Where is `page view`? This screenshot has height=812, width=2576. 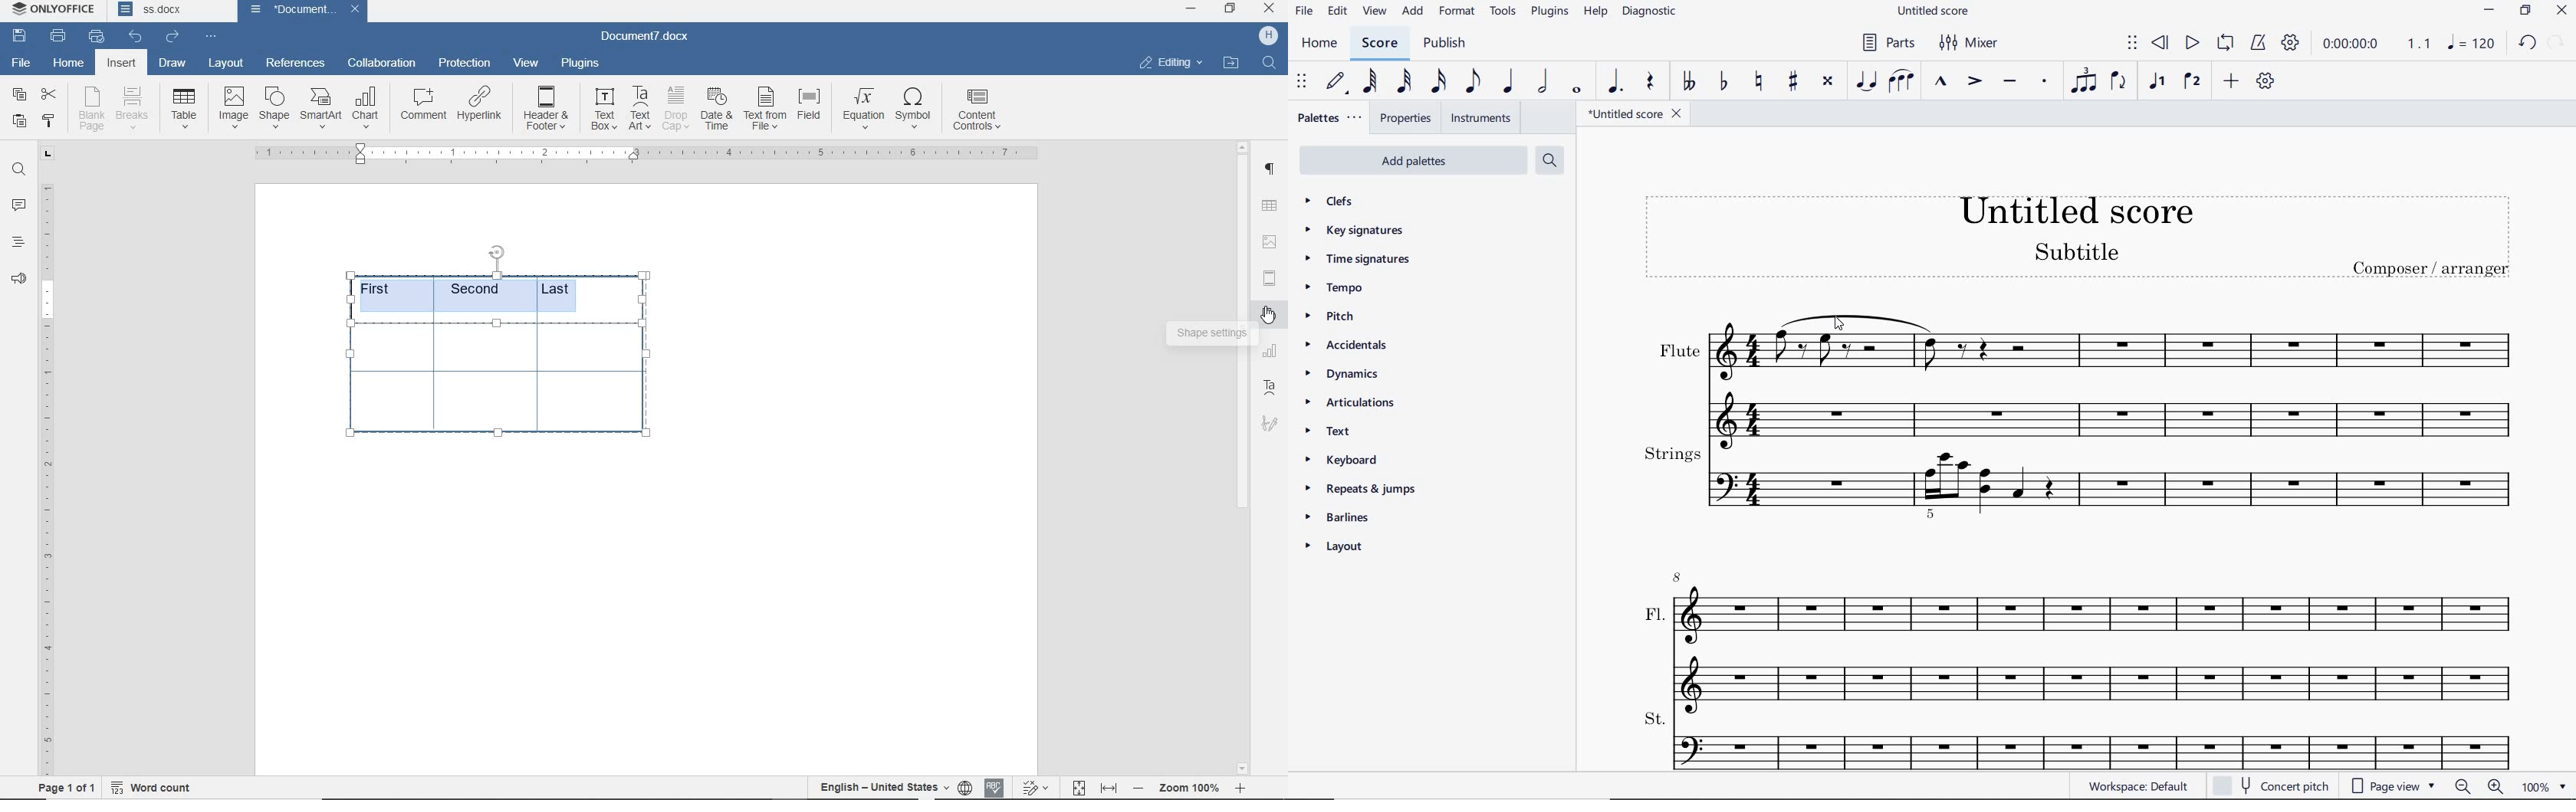 page view is located at coordinates (2395, 785).